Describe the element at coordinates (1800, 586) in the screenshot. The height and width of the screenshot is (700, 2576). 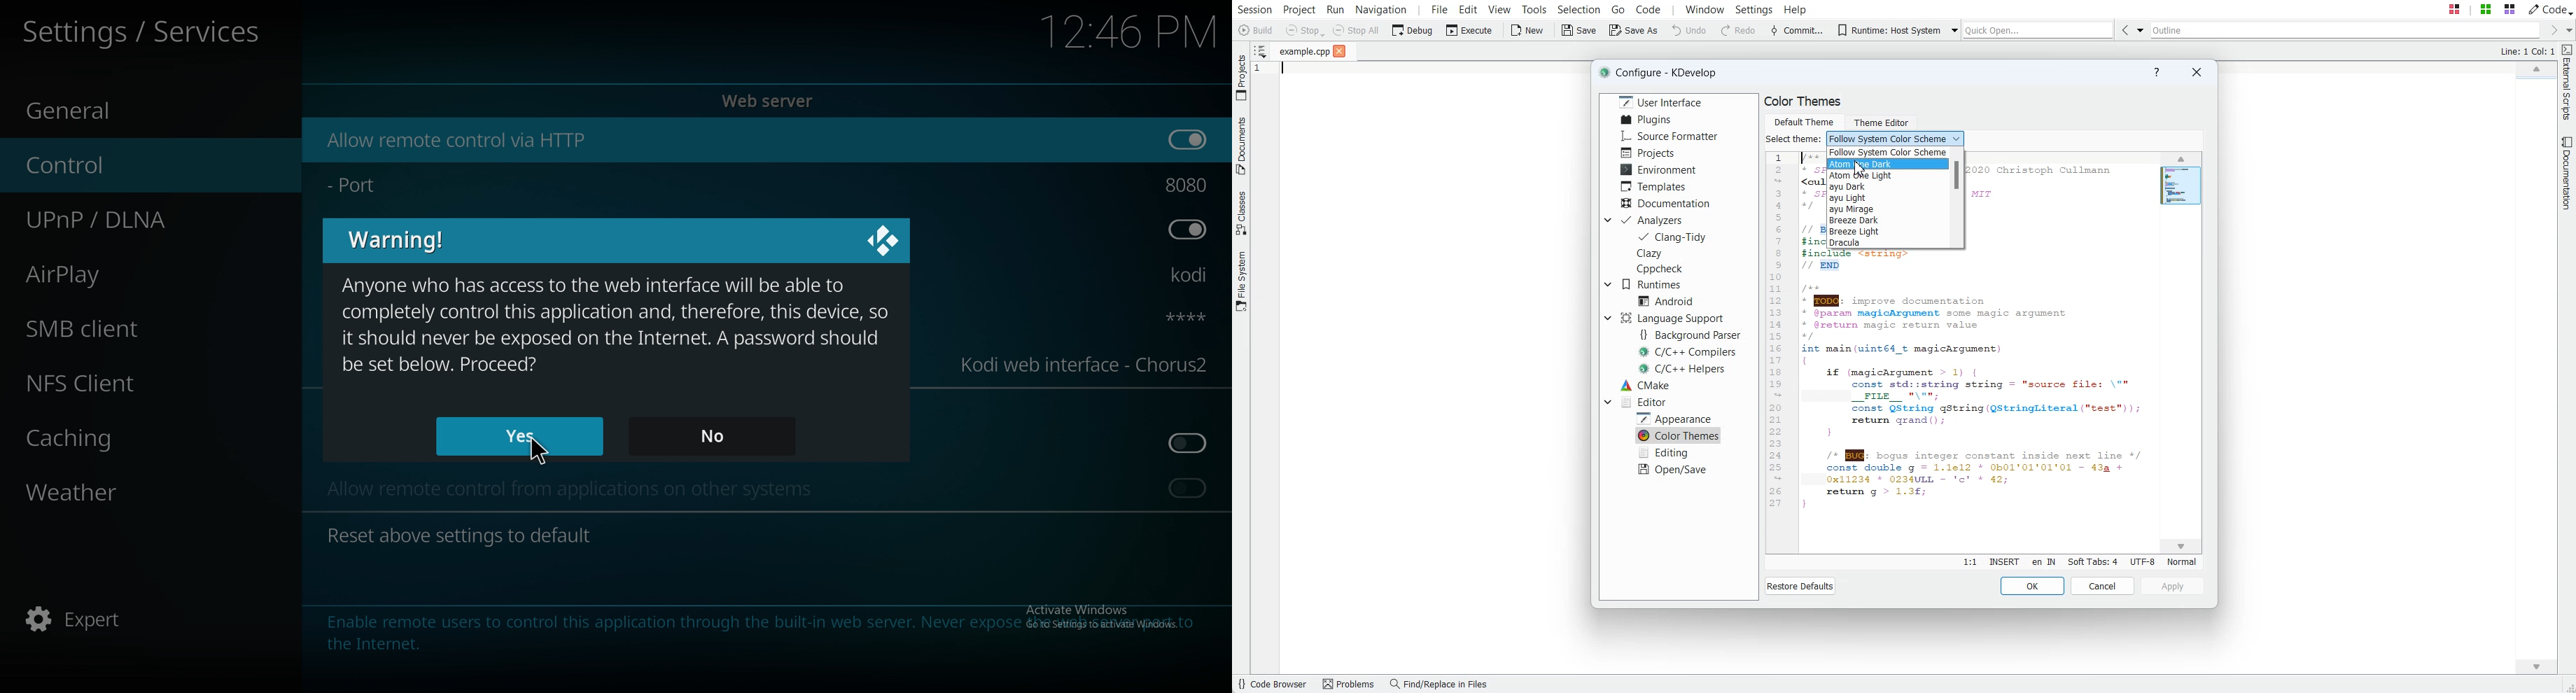
I see `Restore Default` at that location.